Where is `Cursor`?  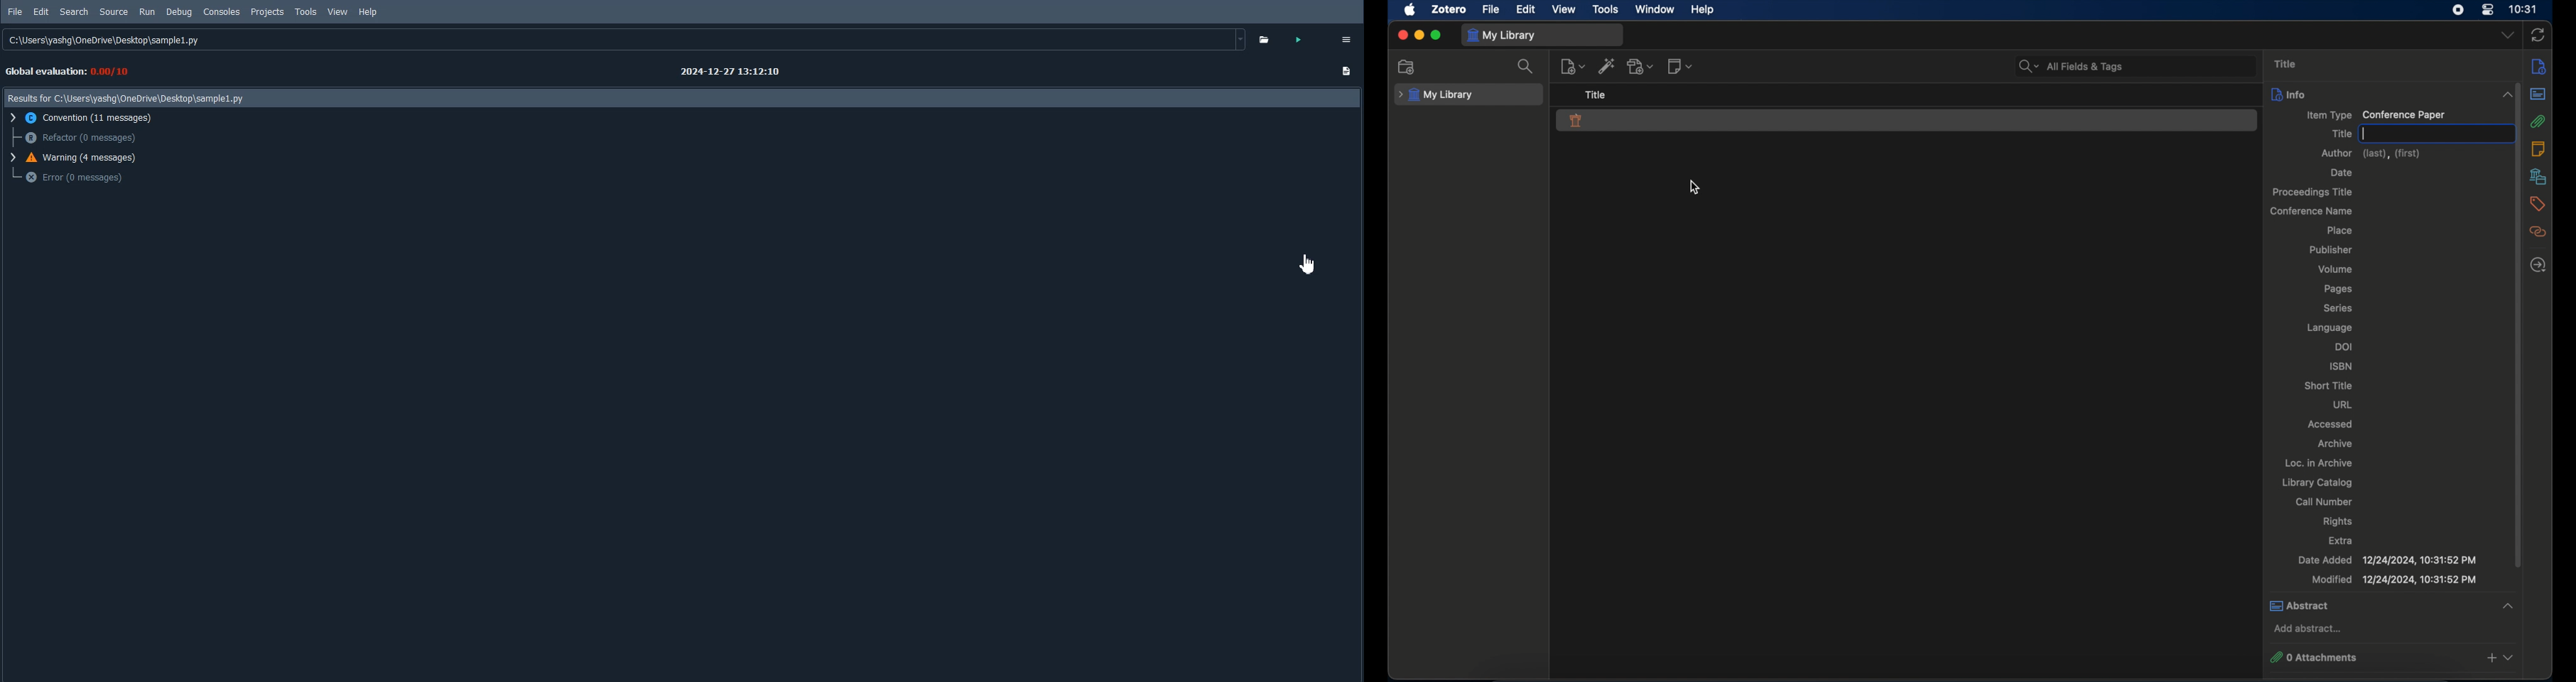 Cursor is located at coordinates (1305, 263).